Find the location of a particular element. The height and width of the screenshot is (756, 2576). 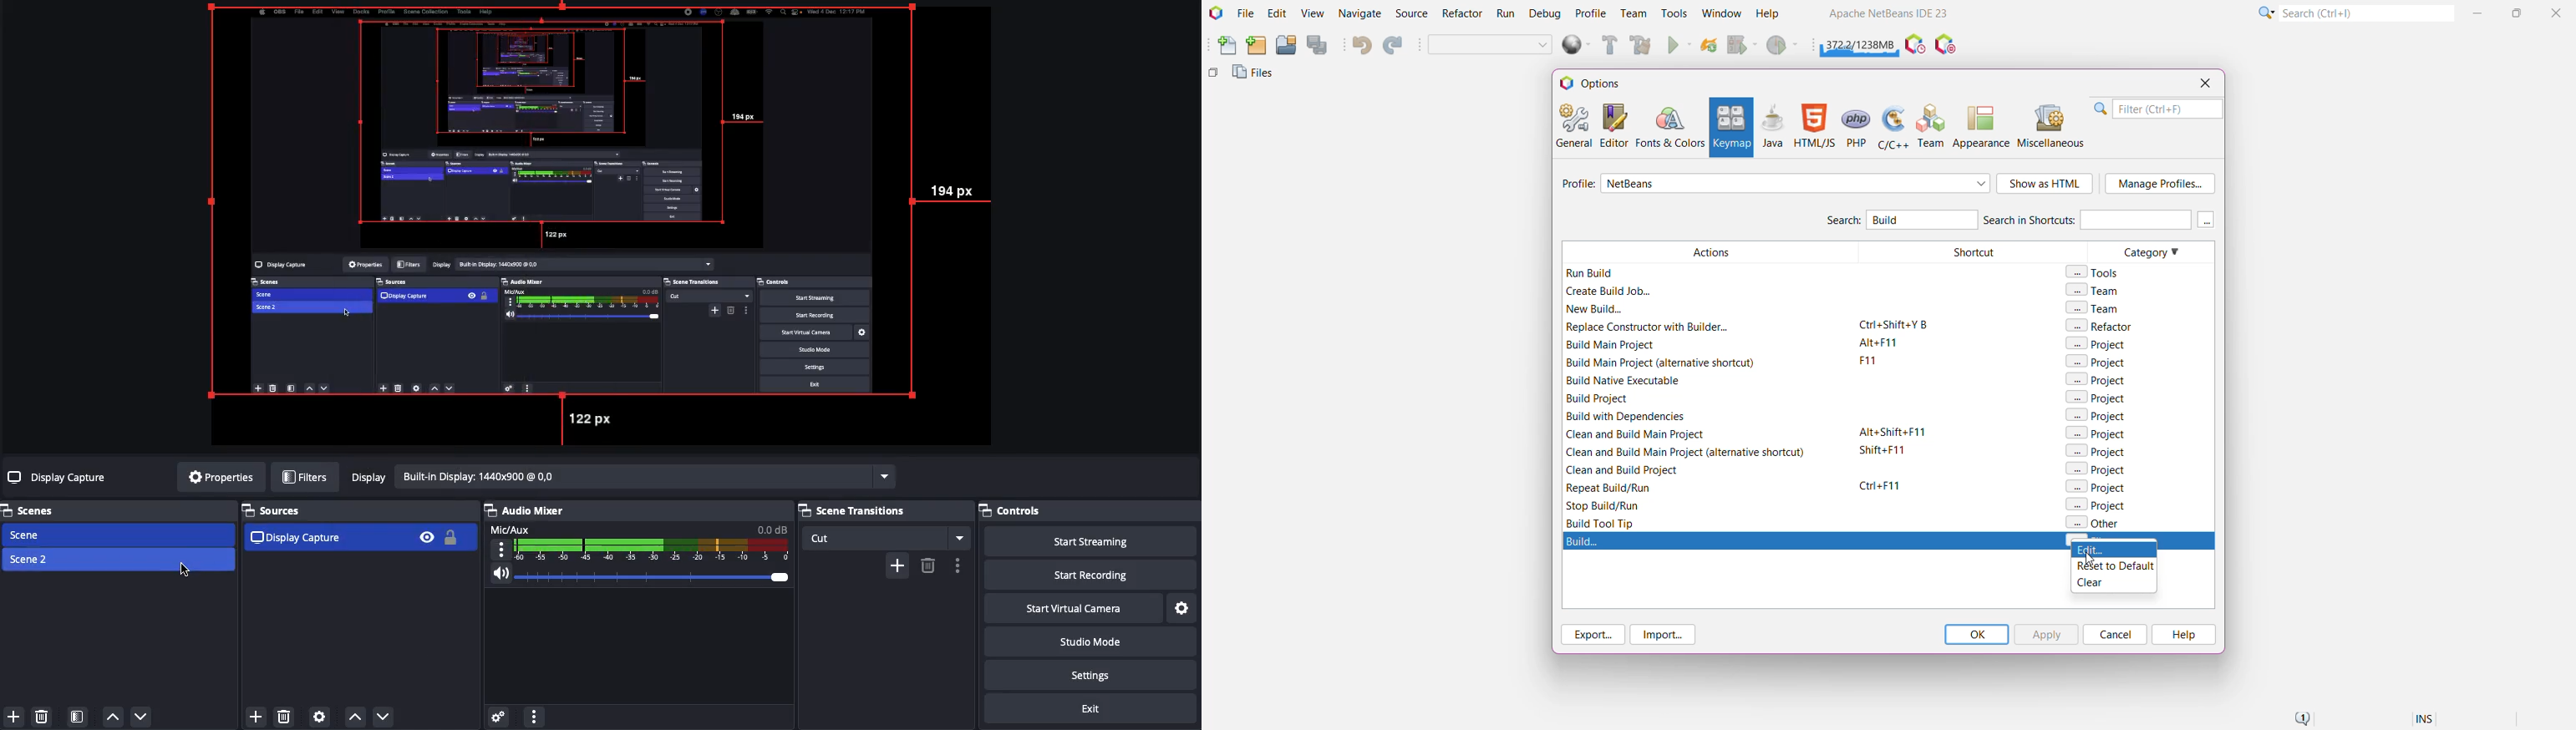

Start virtual camera is located at coordinates (1070, 606).